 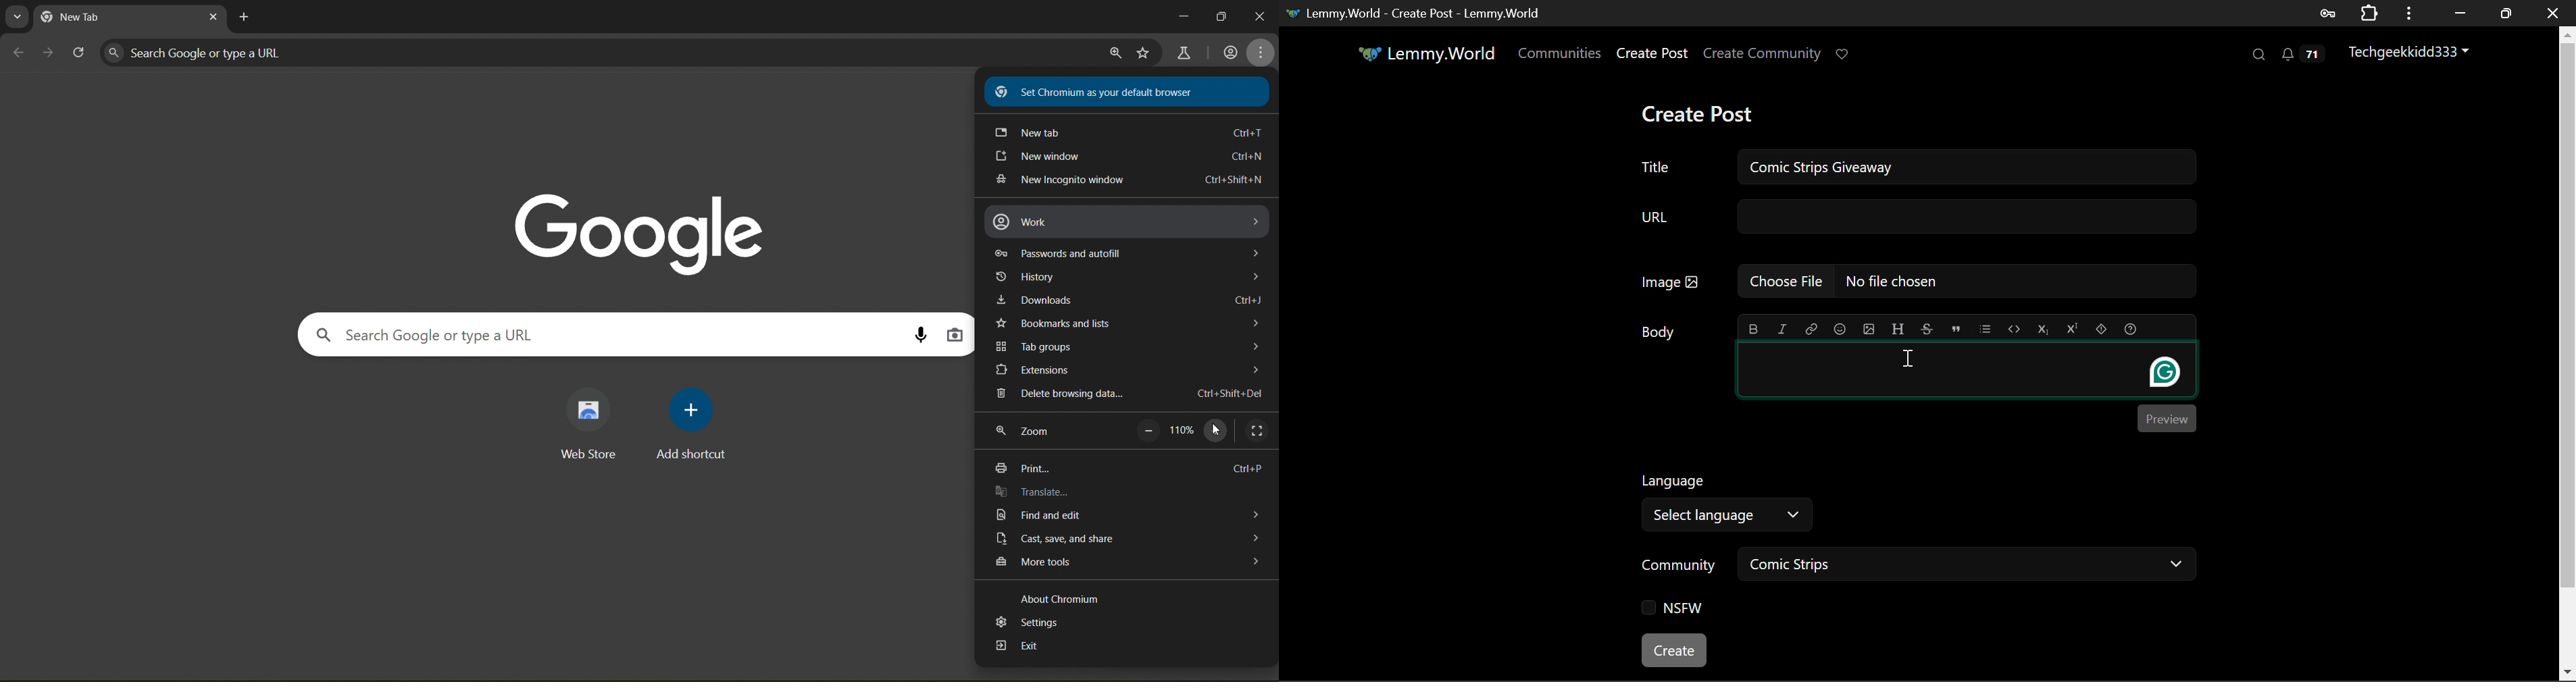 What do you see at coordinates (1969, 563) in the screenshot?
I see `Comic Strips` at bounding box center [1969, 563].